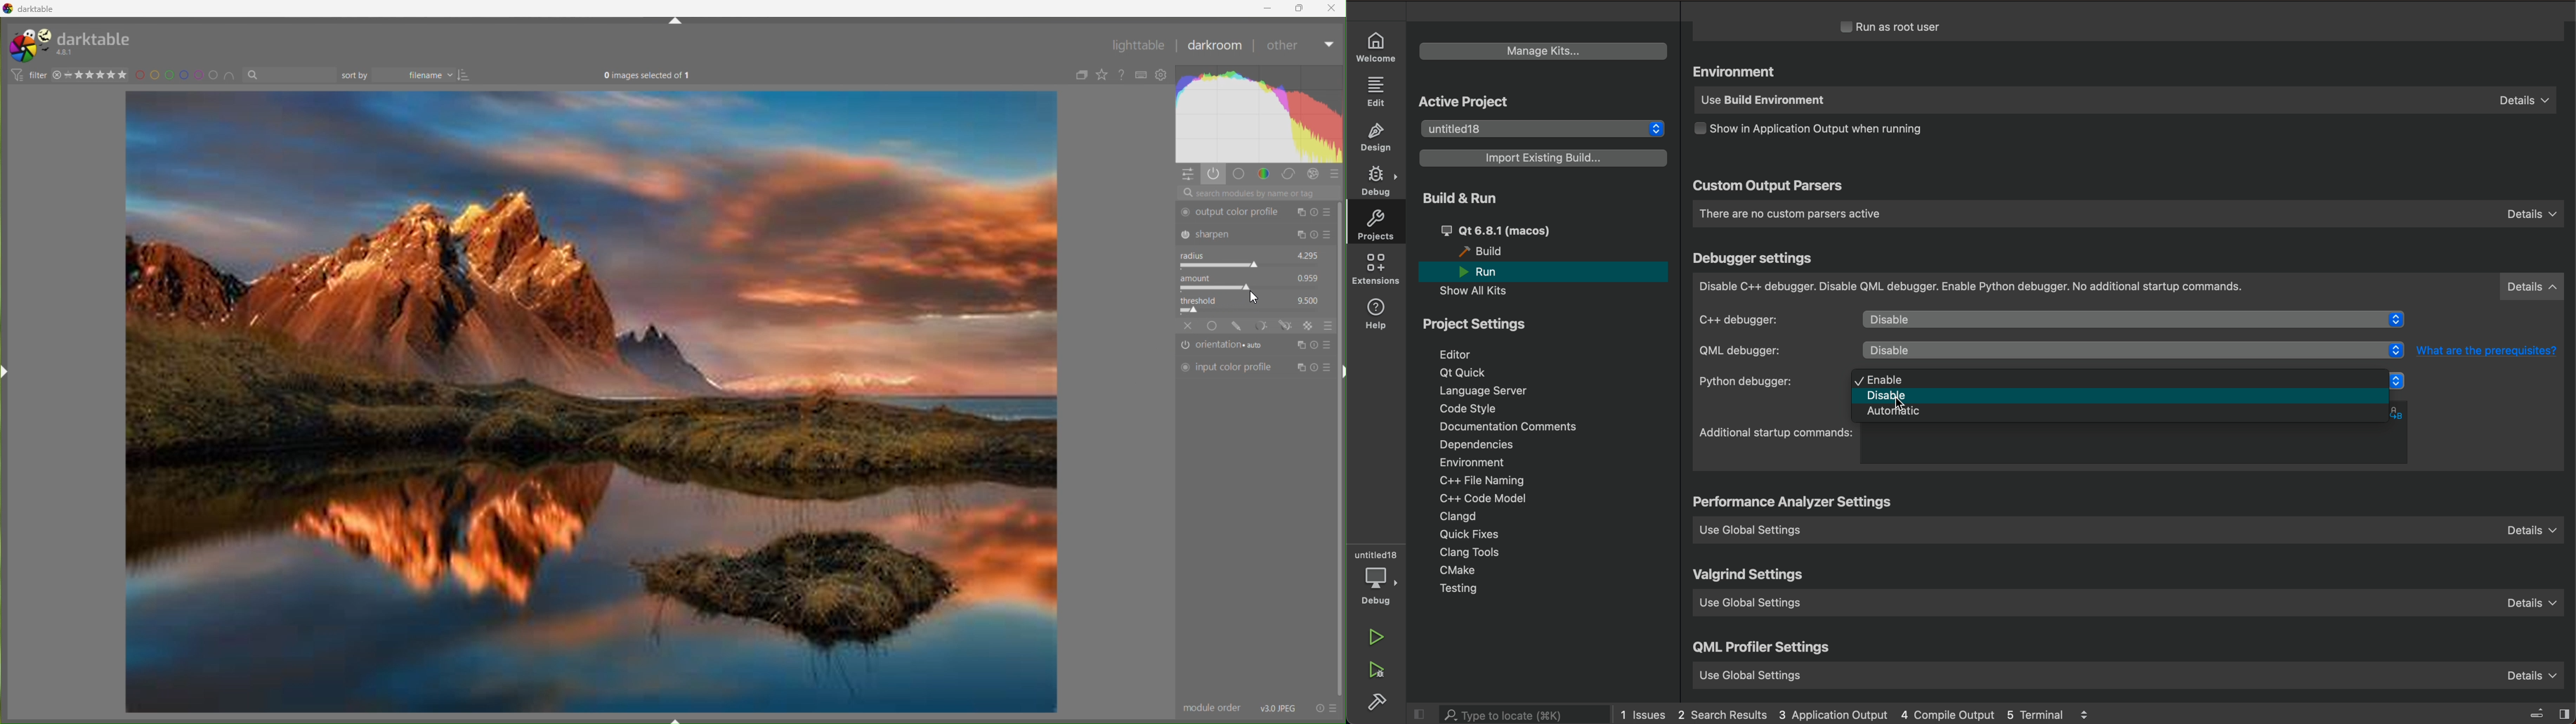 This screenshot has height=728, width=2576. What do you see at coordinates (1524, 715) in the screenshot?
I see `search` at bounding box center [1524, 715].